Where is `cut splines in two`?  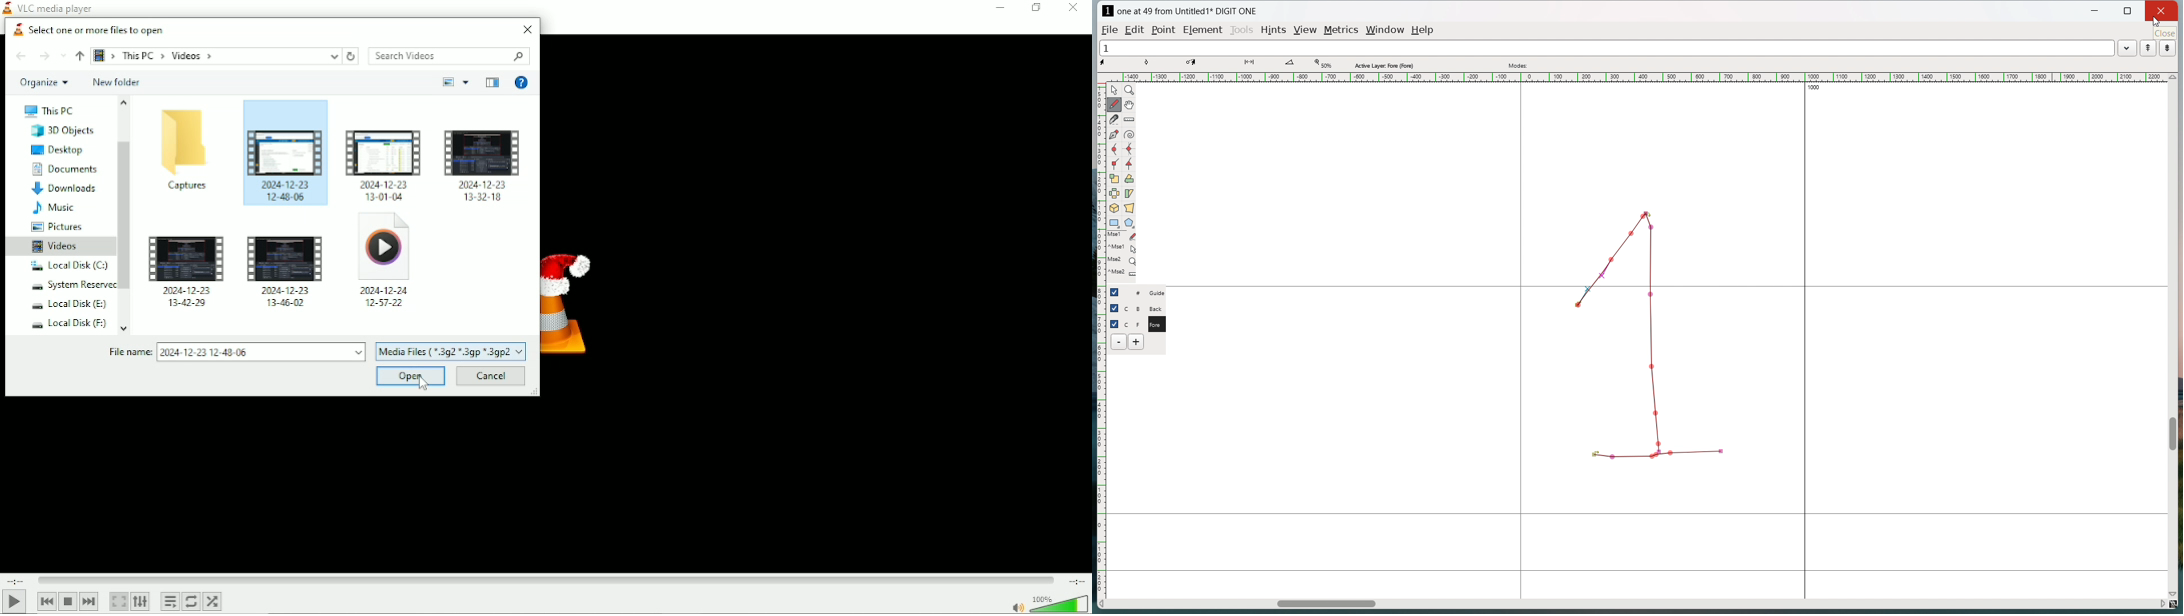
cut splines in two is located at coordinates (1115, 119).